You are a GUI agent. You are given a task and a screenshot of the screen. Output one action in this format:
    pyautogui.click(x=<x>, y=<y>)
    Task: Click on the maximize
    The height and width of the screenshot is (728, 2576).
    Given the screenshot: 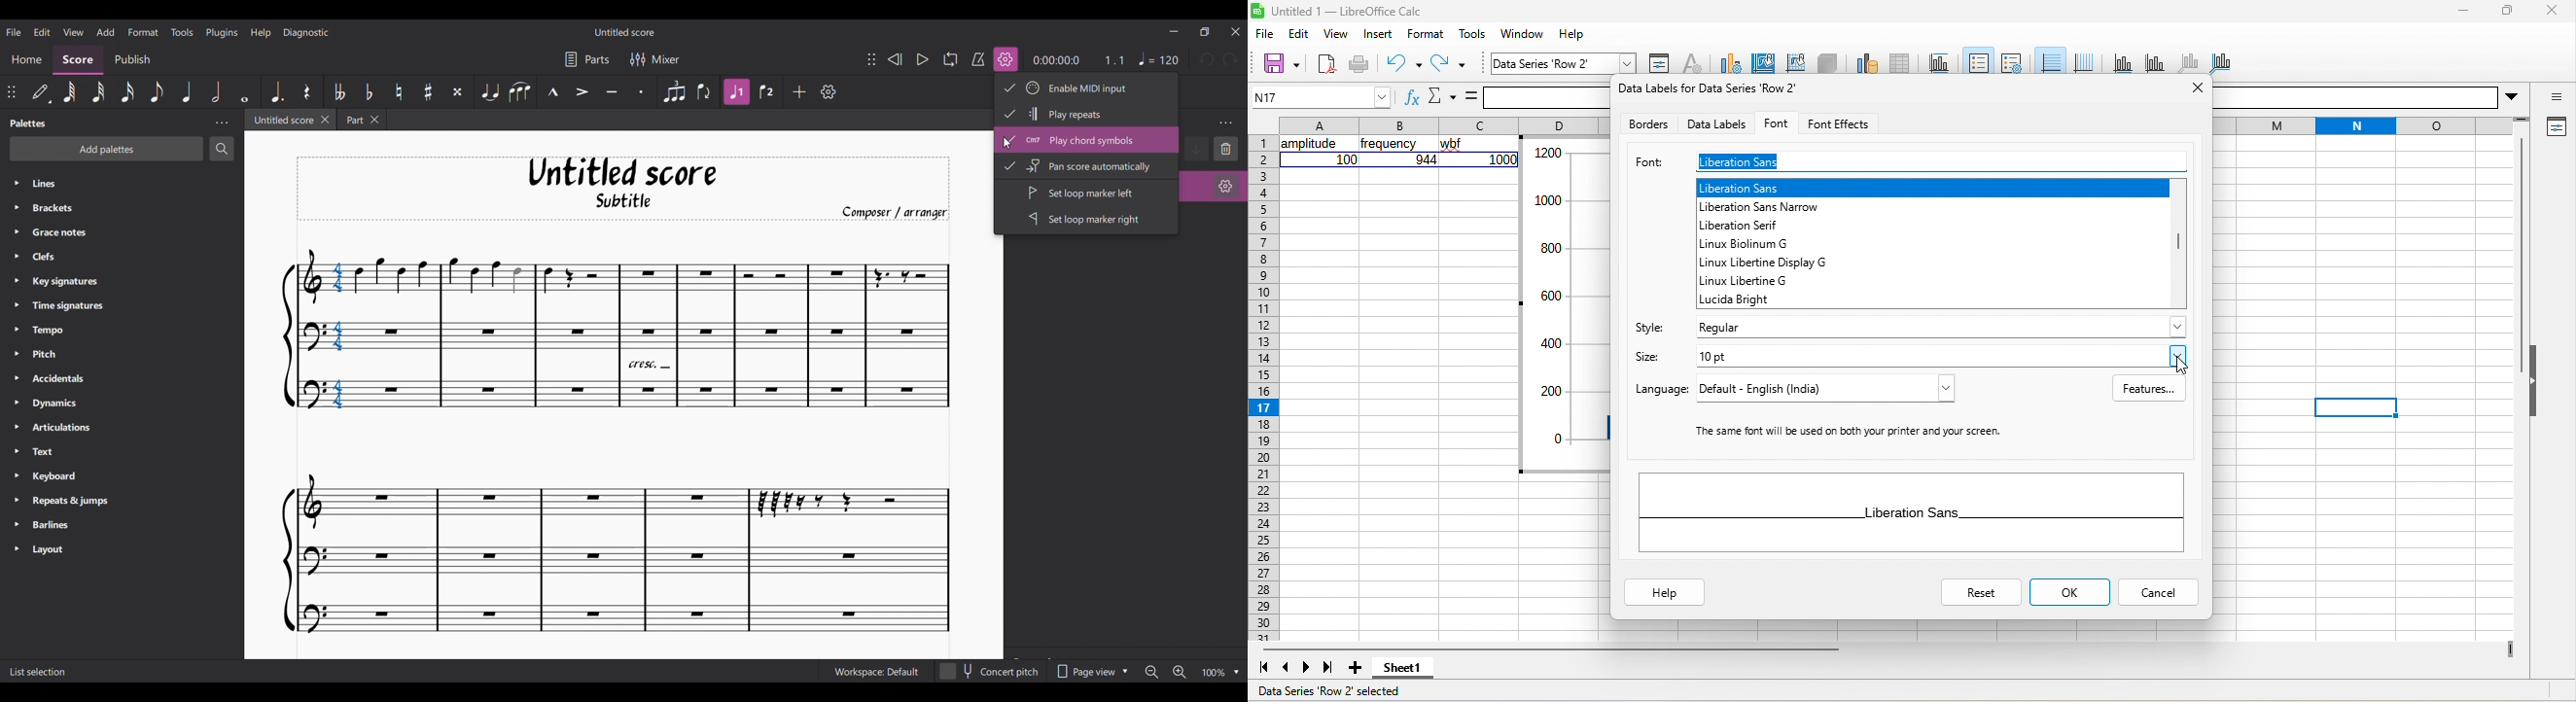 What is the action you would take?
    pyautogui.click(x=2503, y=12)
    